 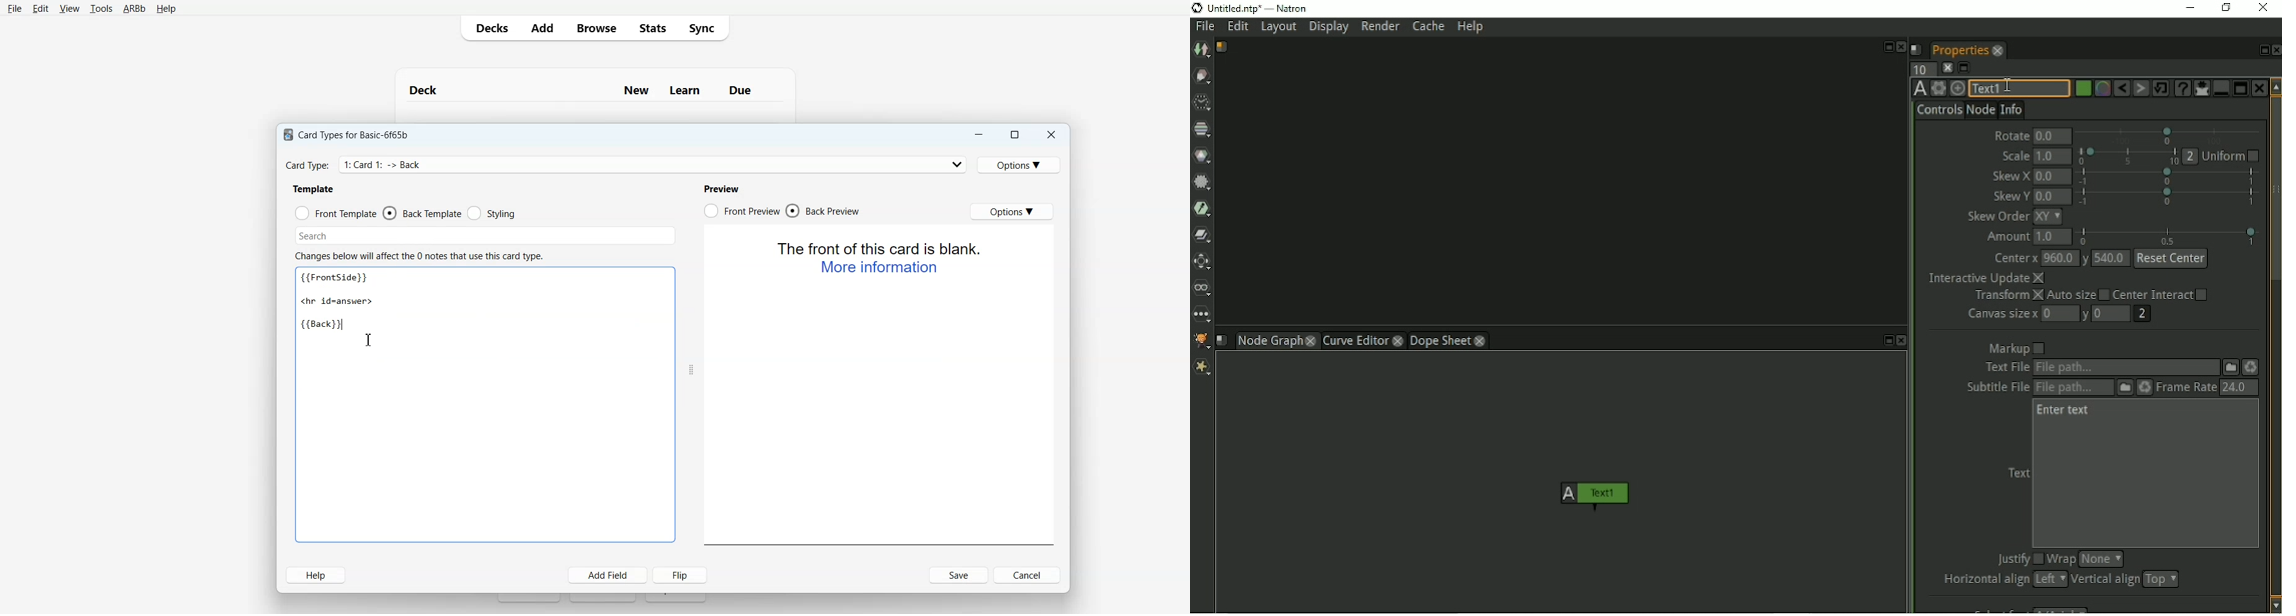 What do you see at coordinates (489, 28) in the screenshot?
I see `Decks` at bounding box center [489, 28].